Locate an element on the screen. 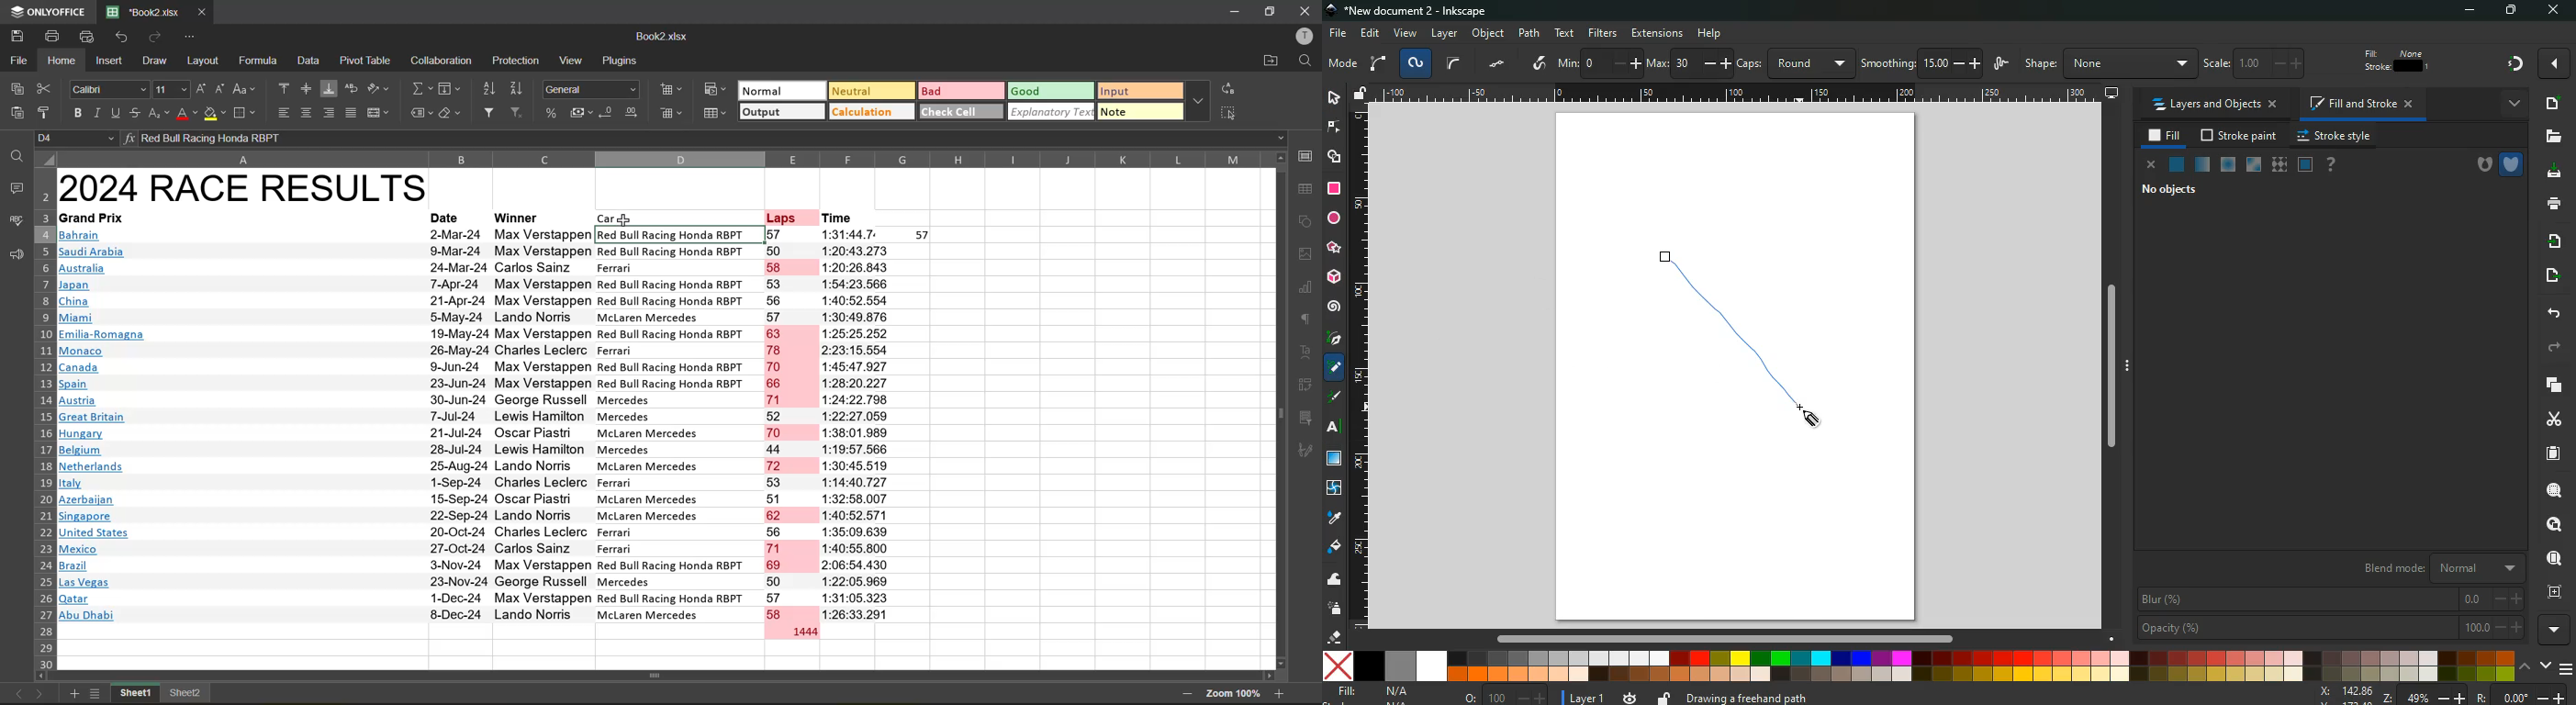  no objects is located at coordinates (2186, 191).